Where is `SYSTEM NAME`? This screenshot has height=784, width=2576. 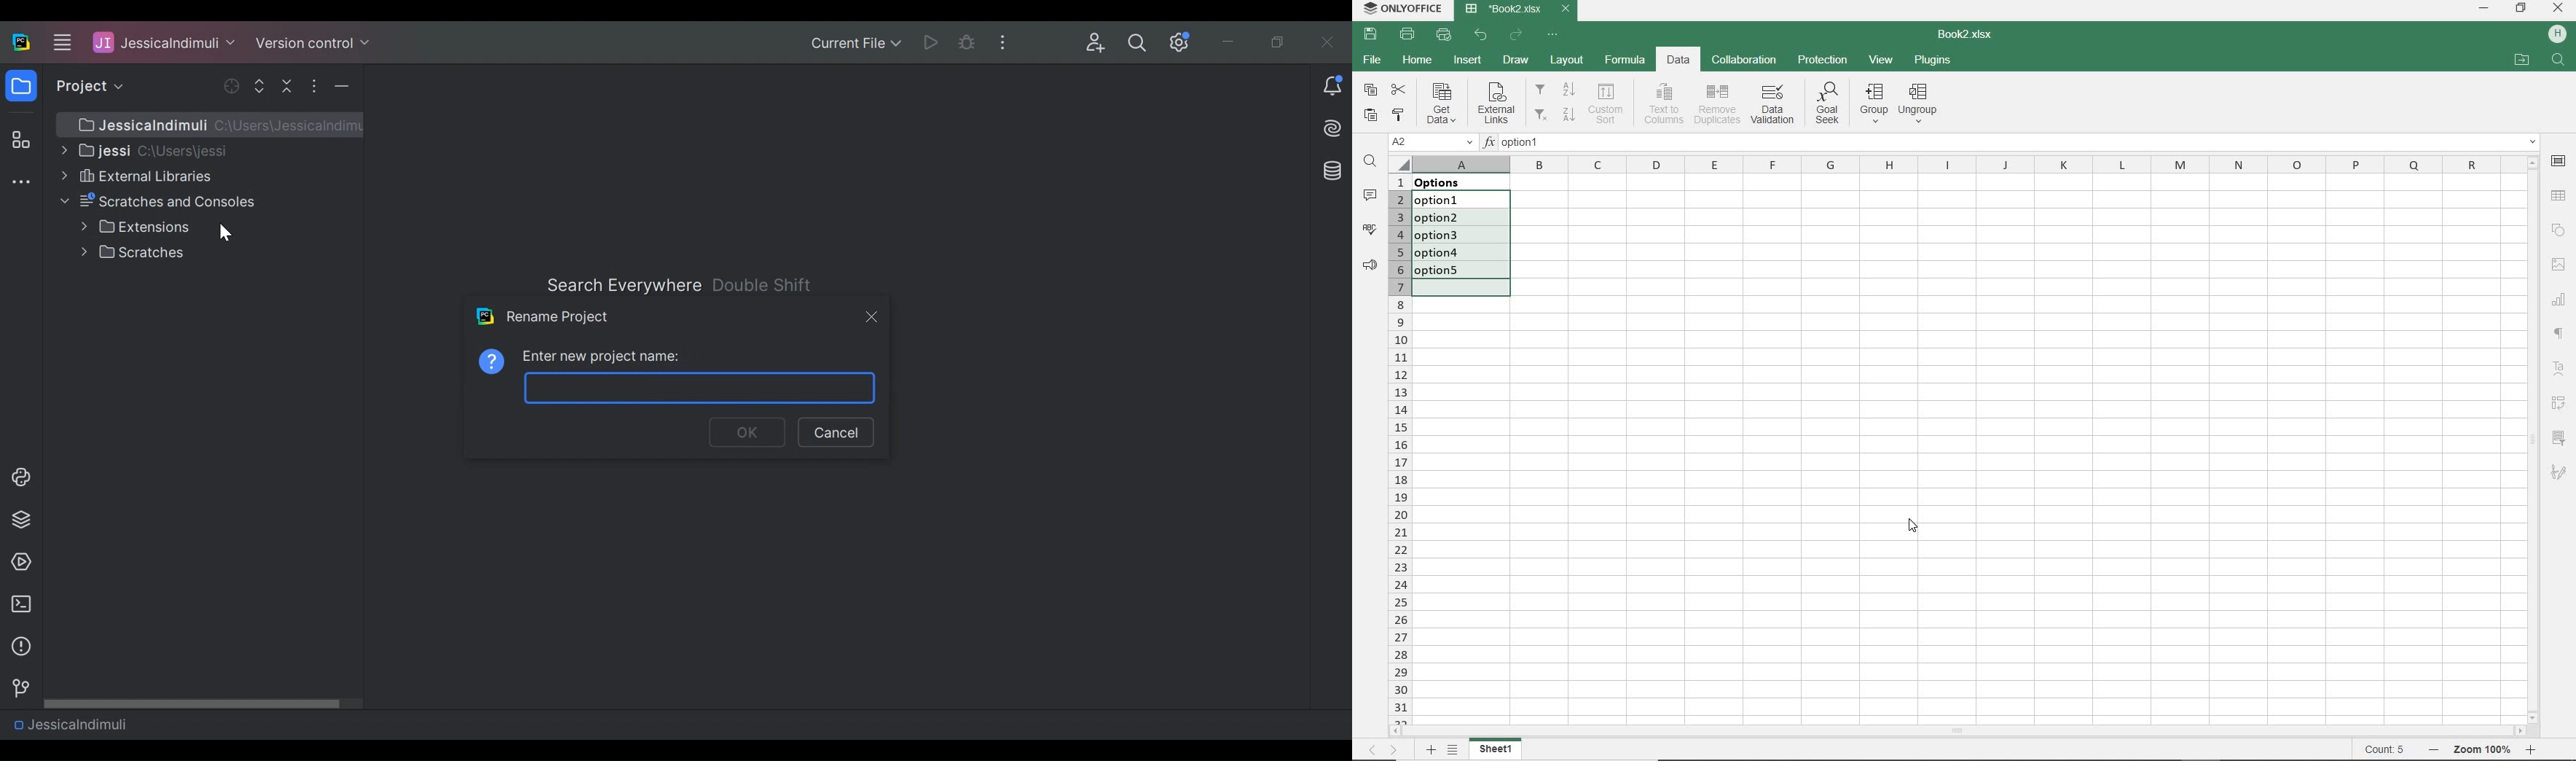
SYSTEM NAME is located at coordinates (1405, 9).